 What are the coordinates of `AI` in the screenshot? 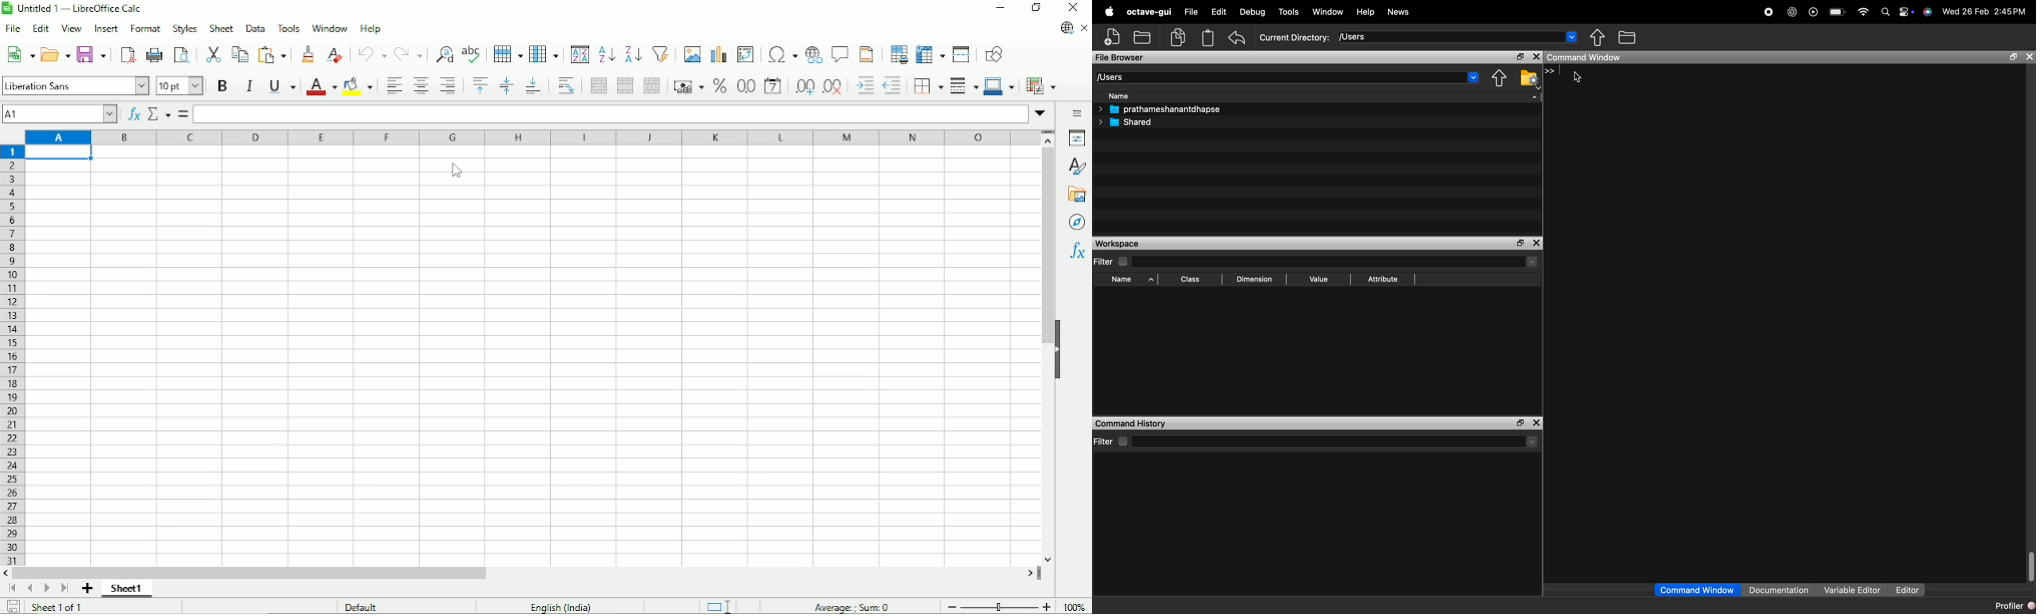 It's located at (1791, 10).